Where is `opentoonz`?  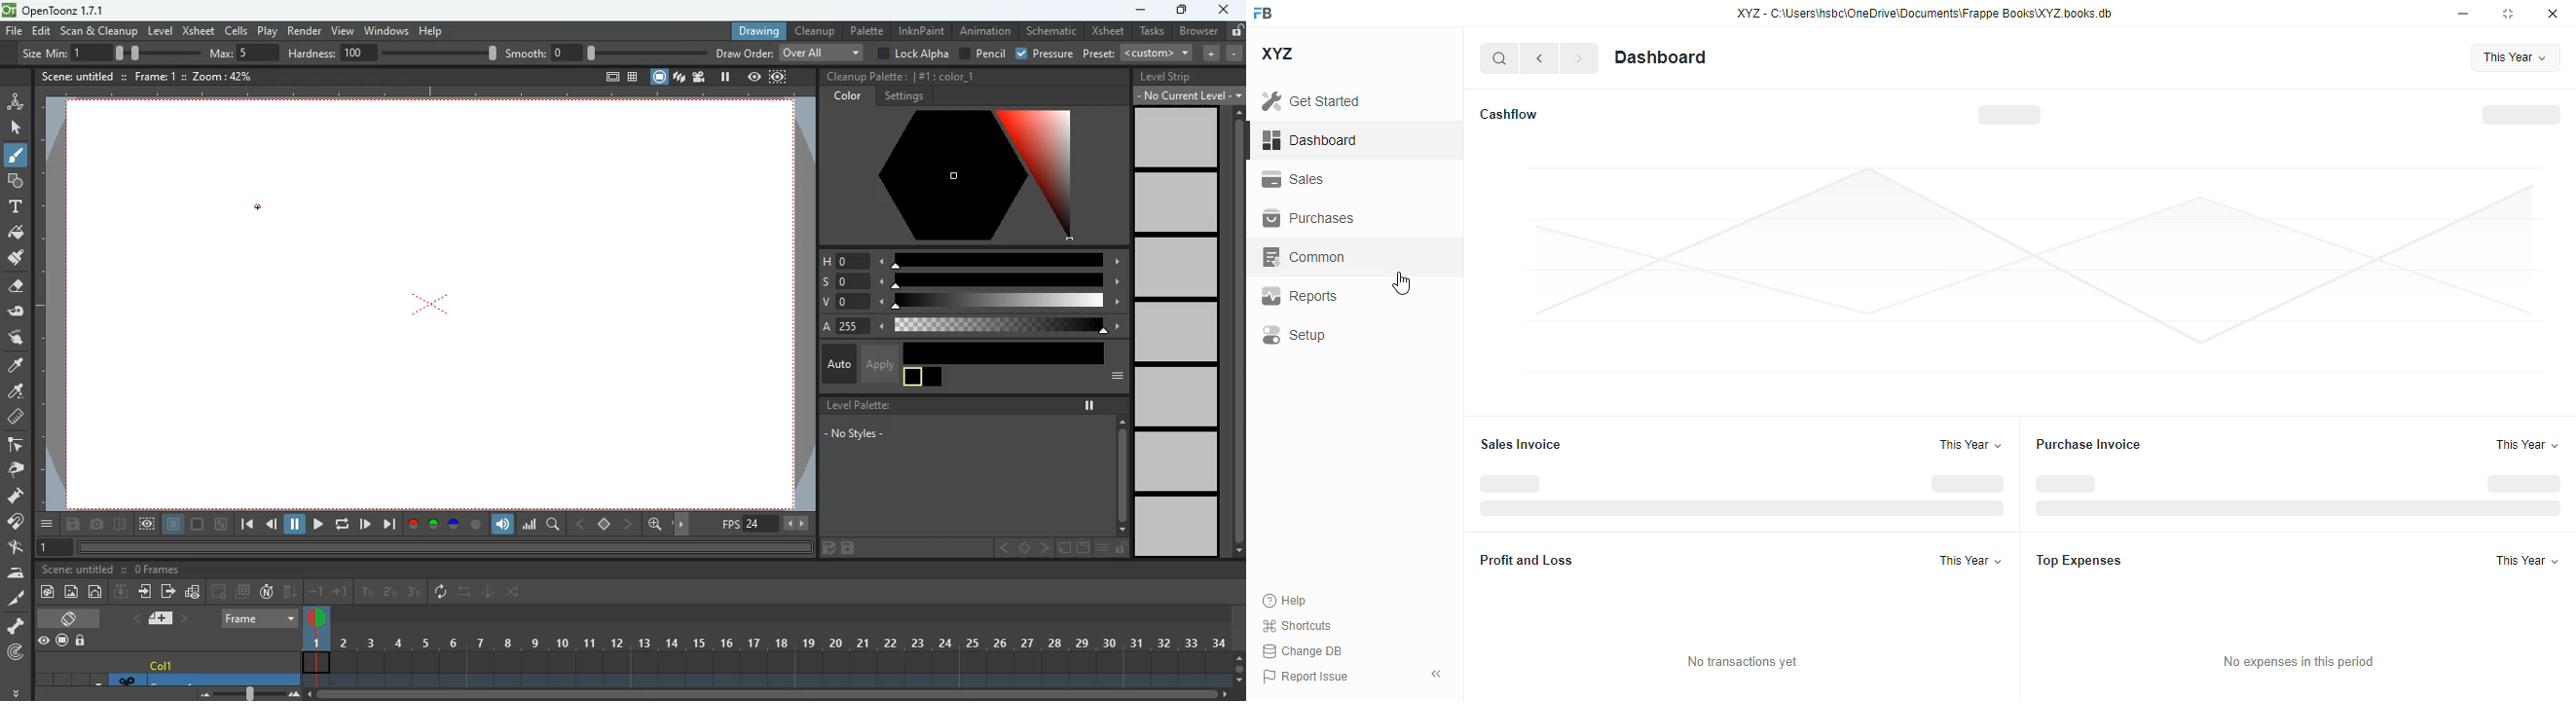
opentoonz is located at coordinates (57, 11).